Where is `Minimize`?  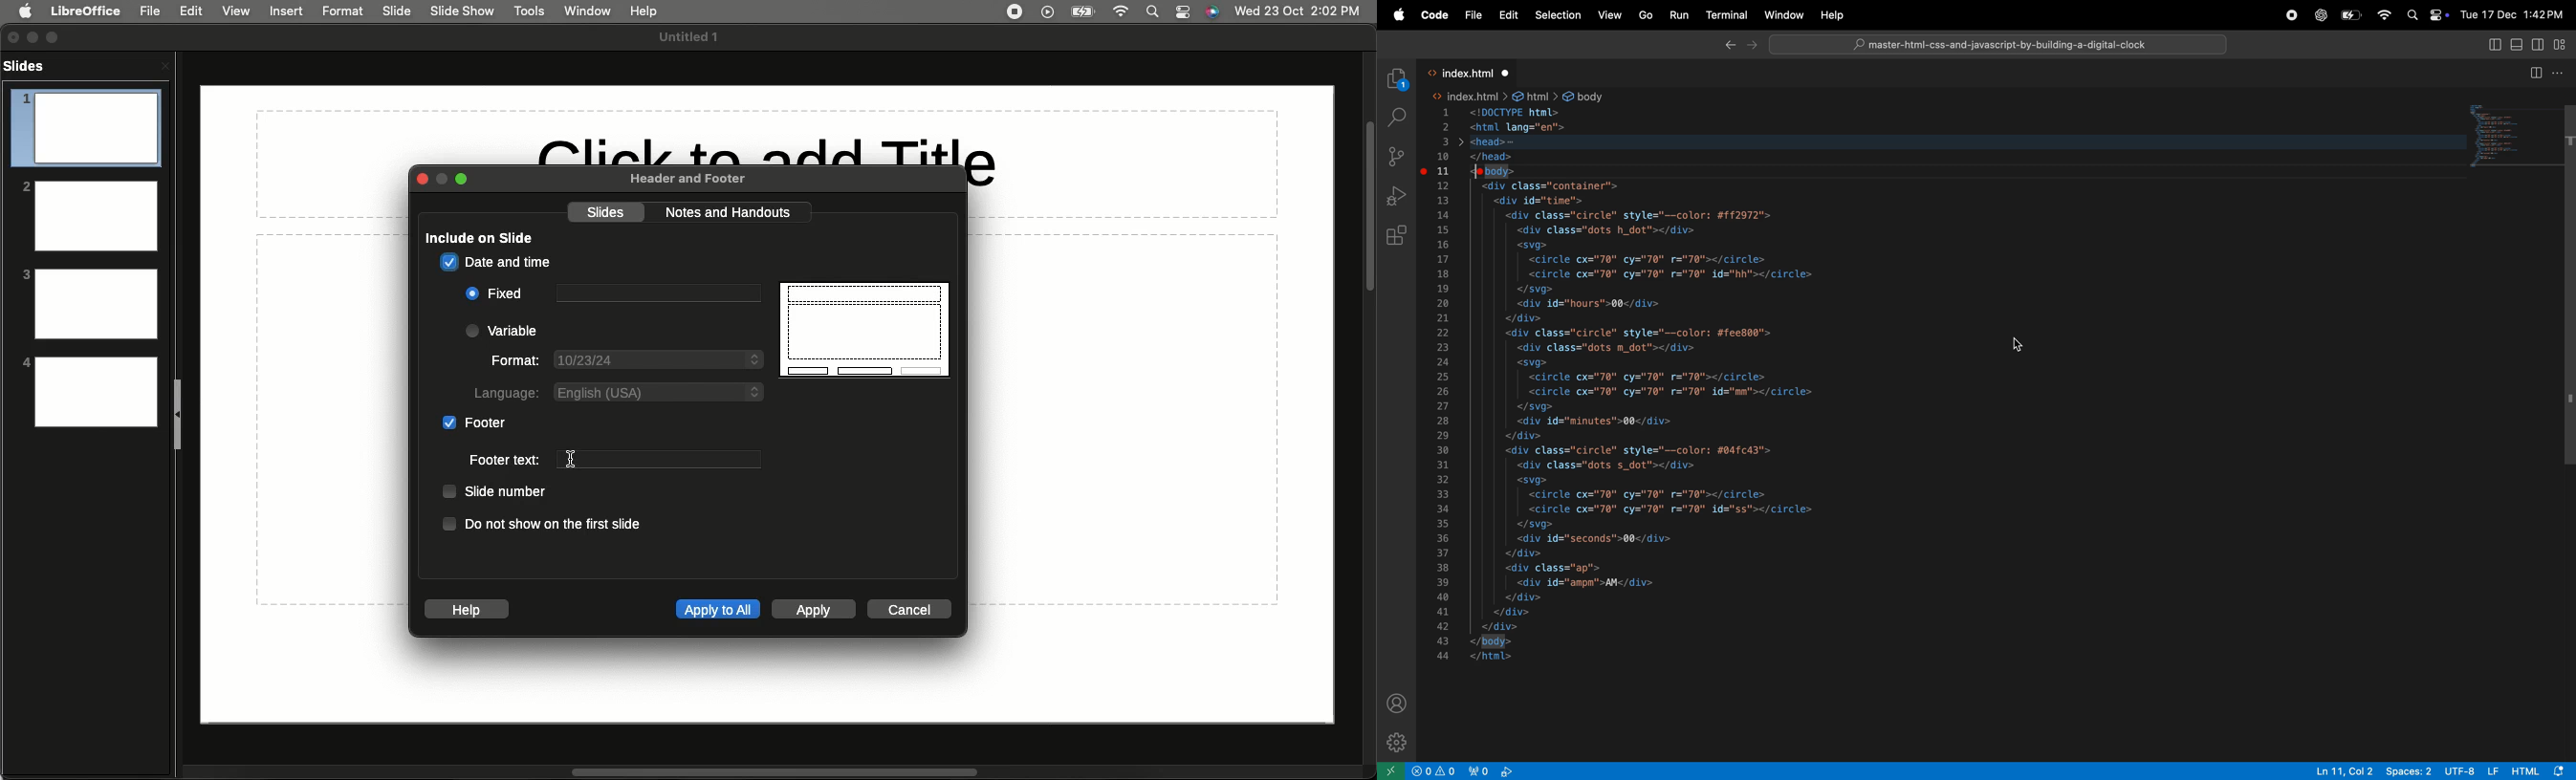 Minimize is located at coordinates (37, 37).